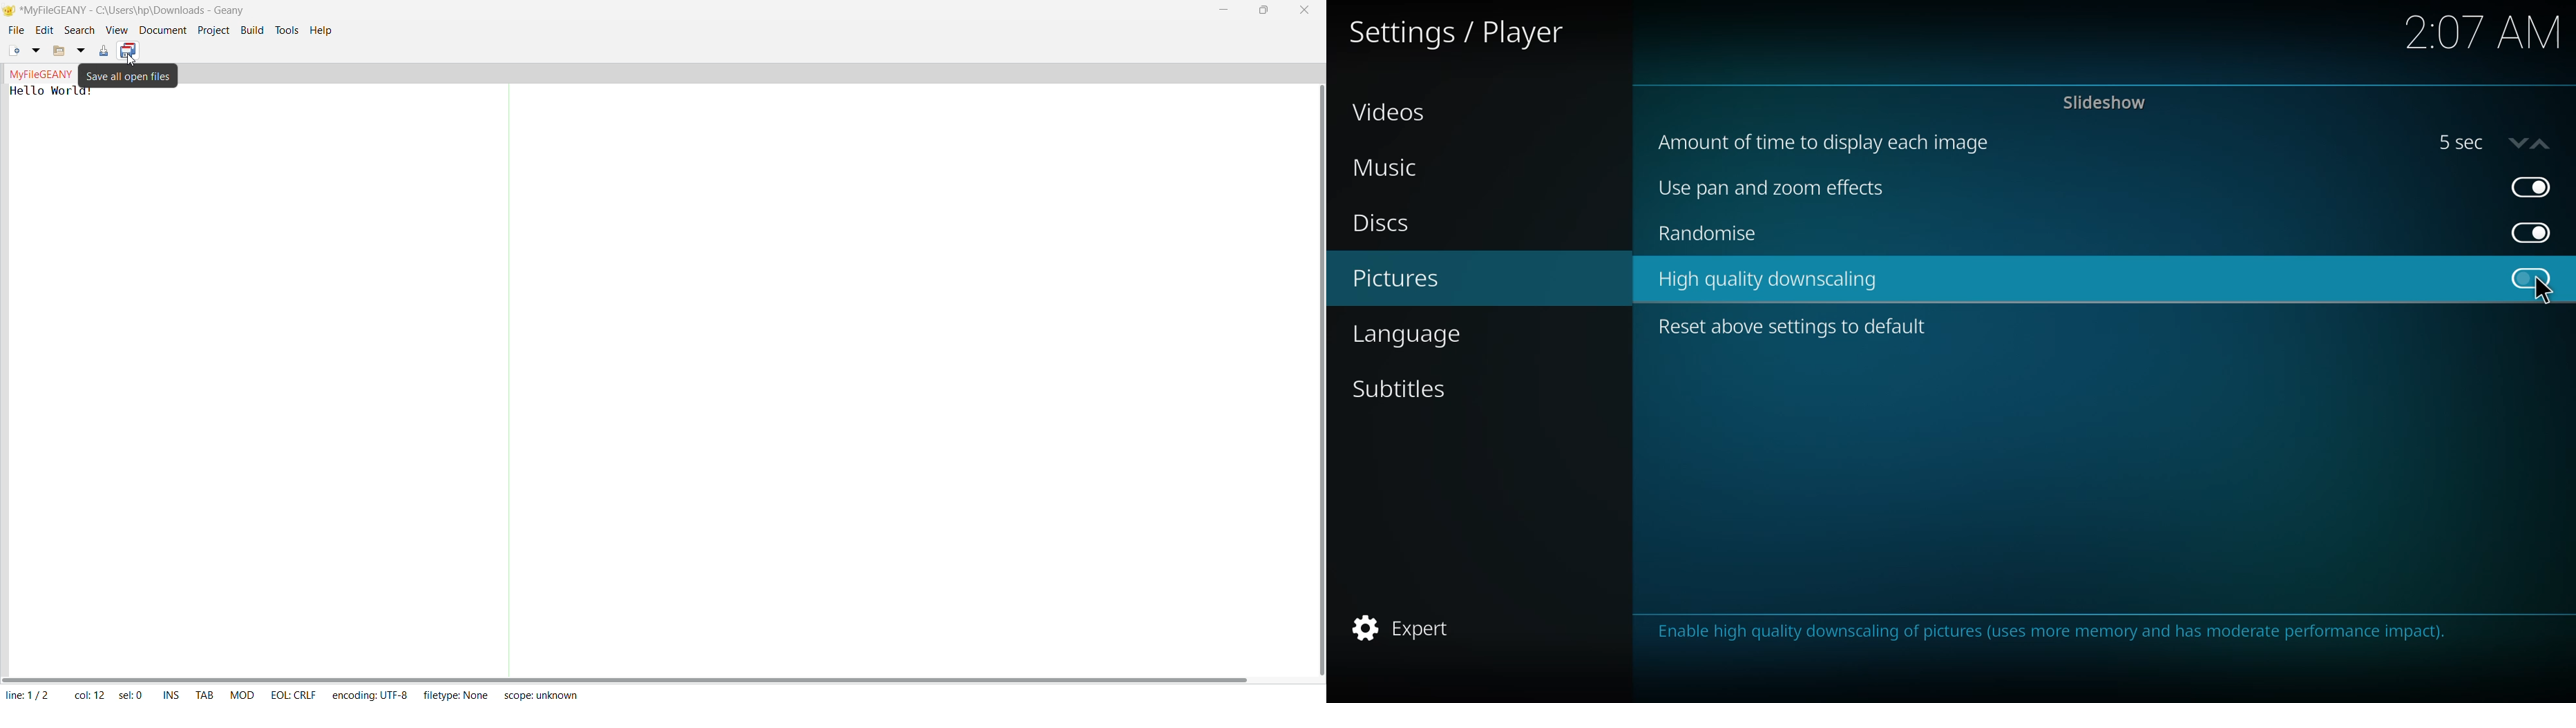 The width and height of the screenshot is (2576, 728). I want to click on high quality downscaling, so click(1772, 282).